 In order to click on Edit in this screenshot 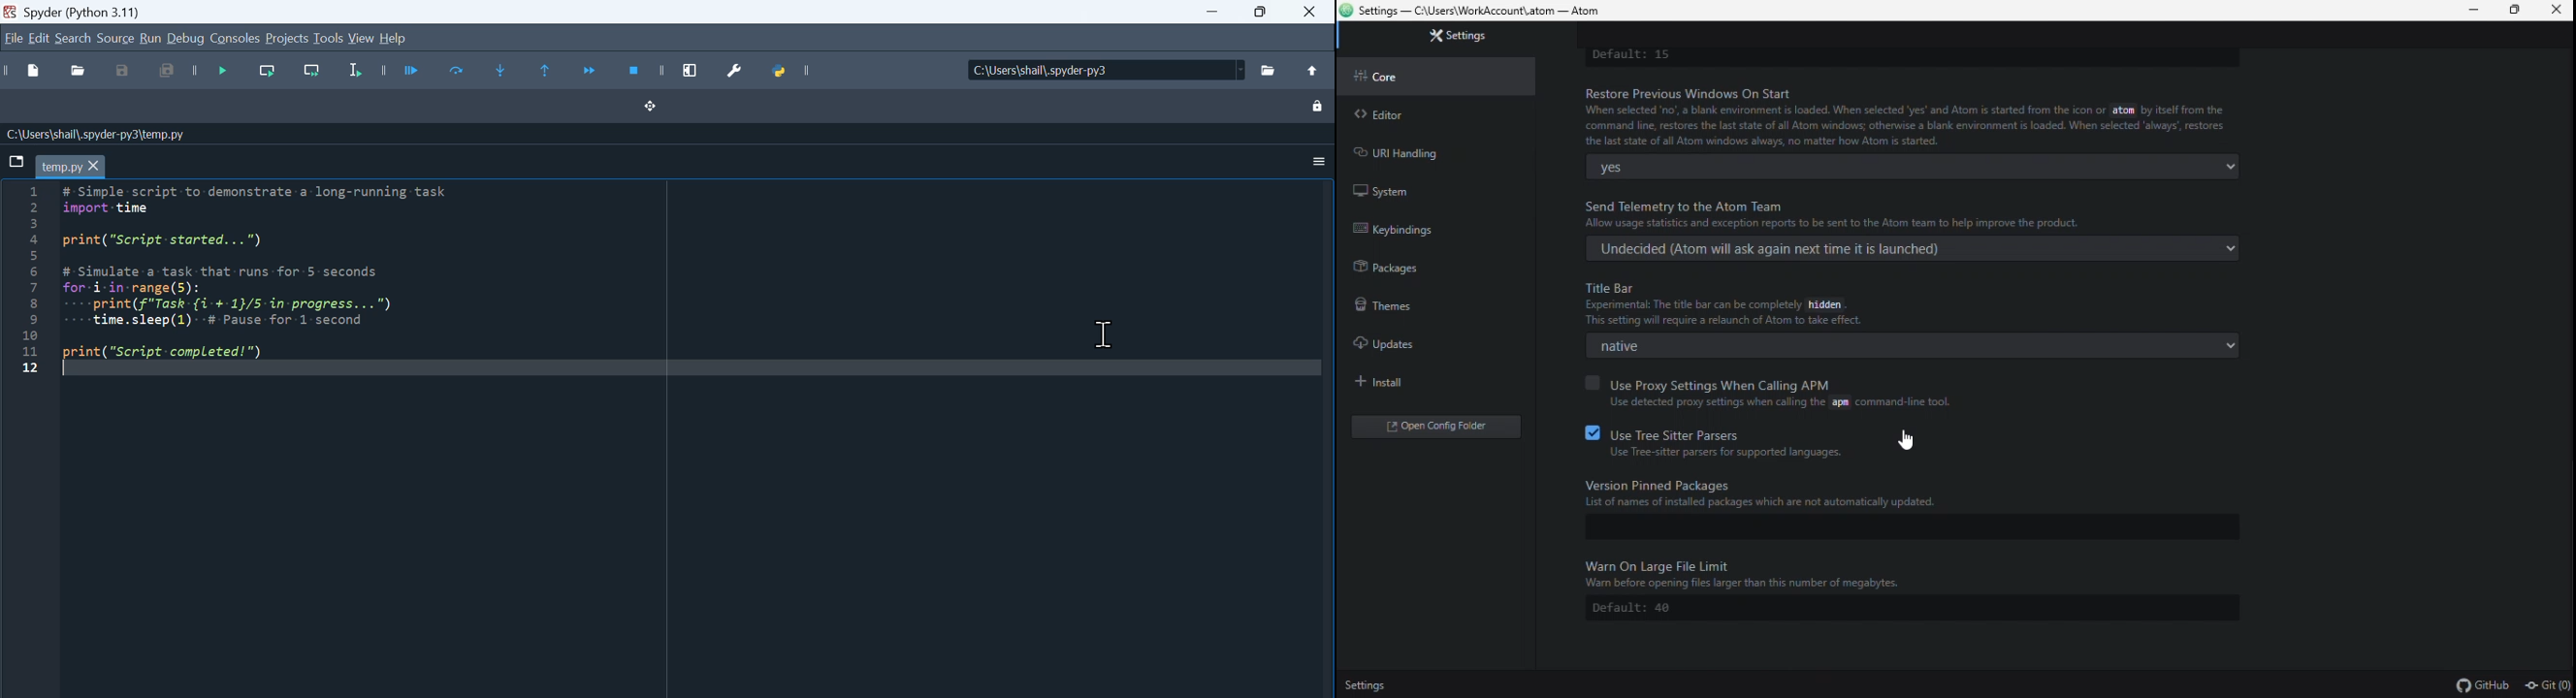, I will do `click(39, 37)`.